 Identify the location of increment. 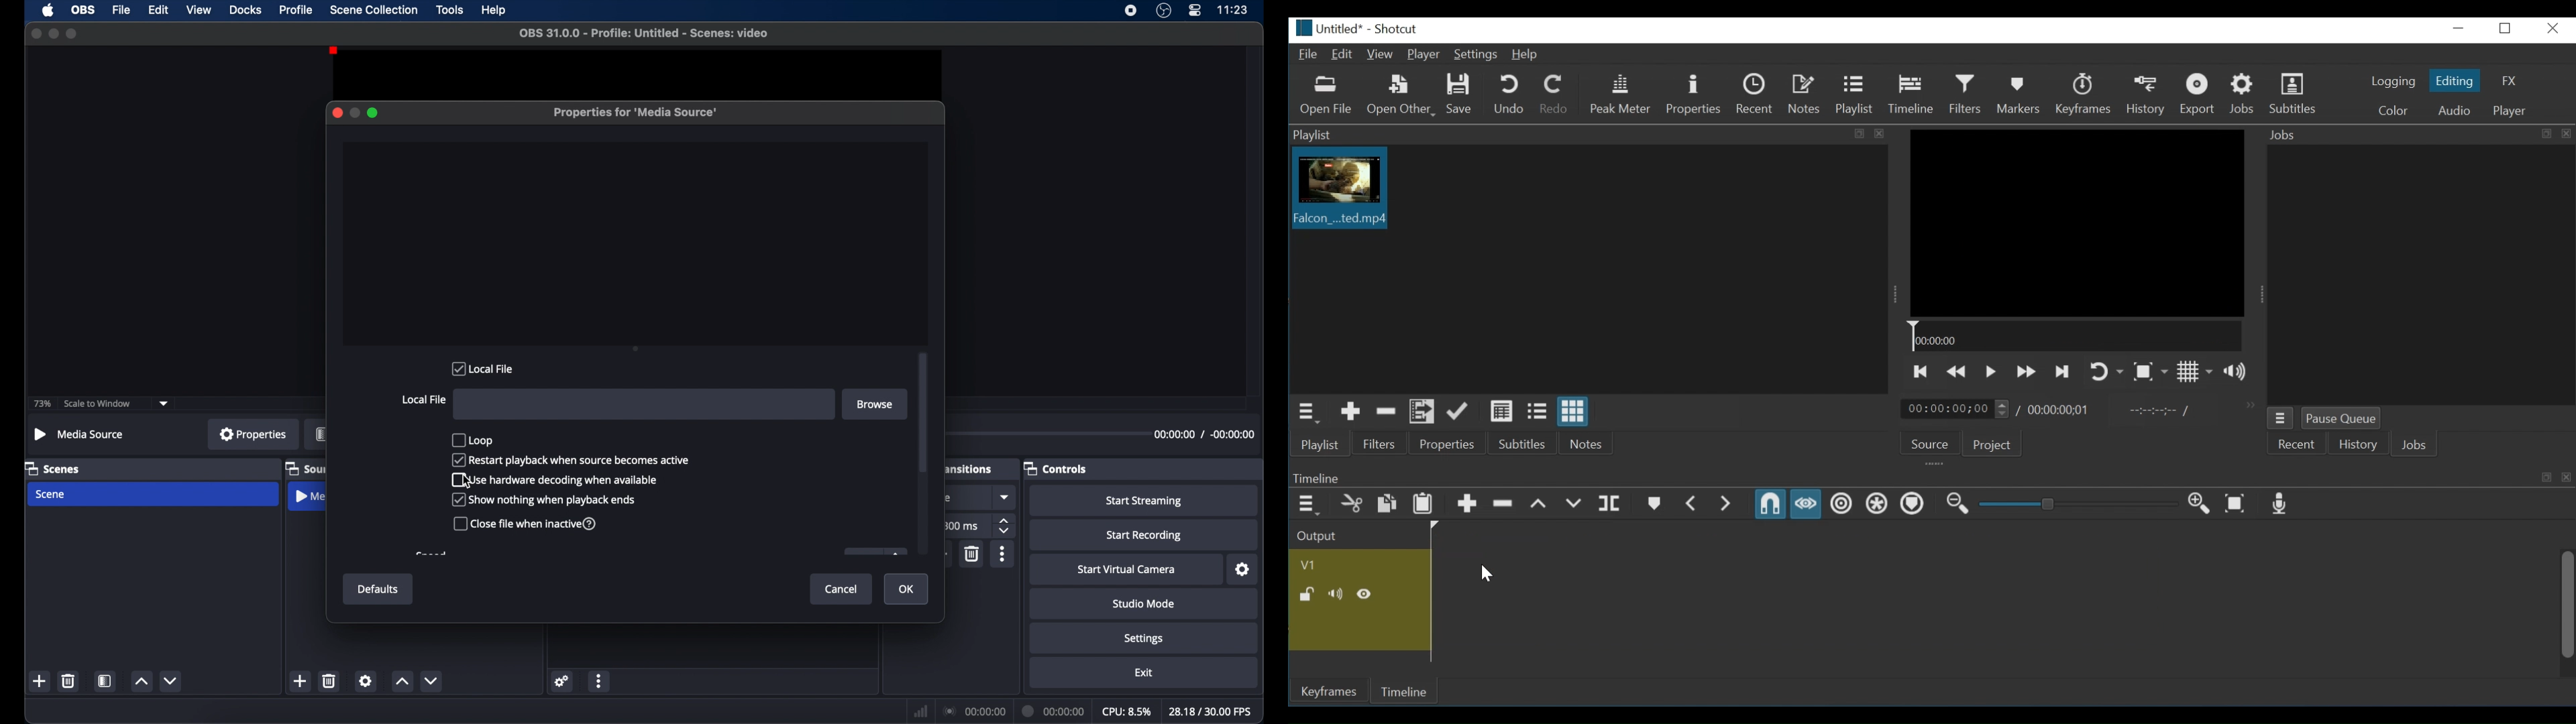
(402, 682).